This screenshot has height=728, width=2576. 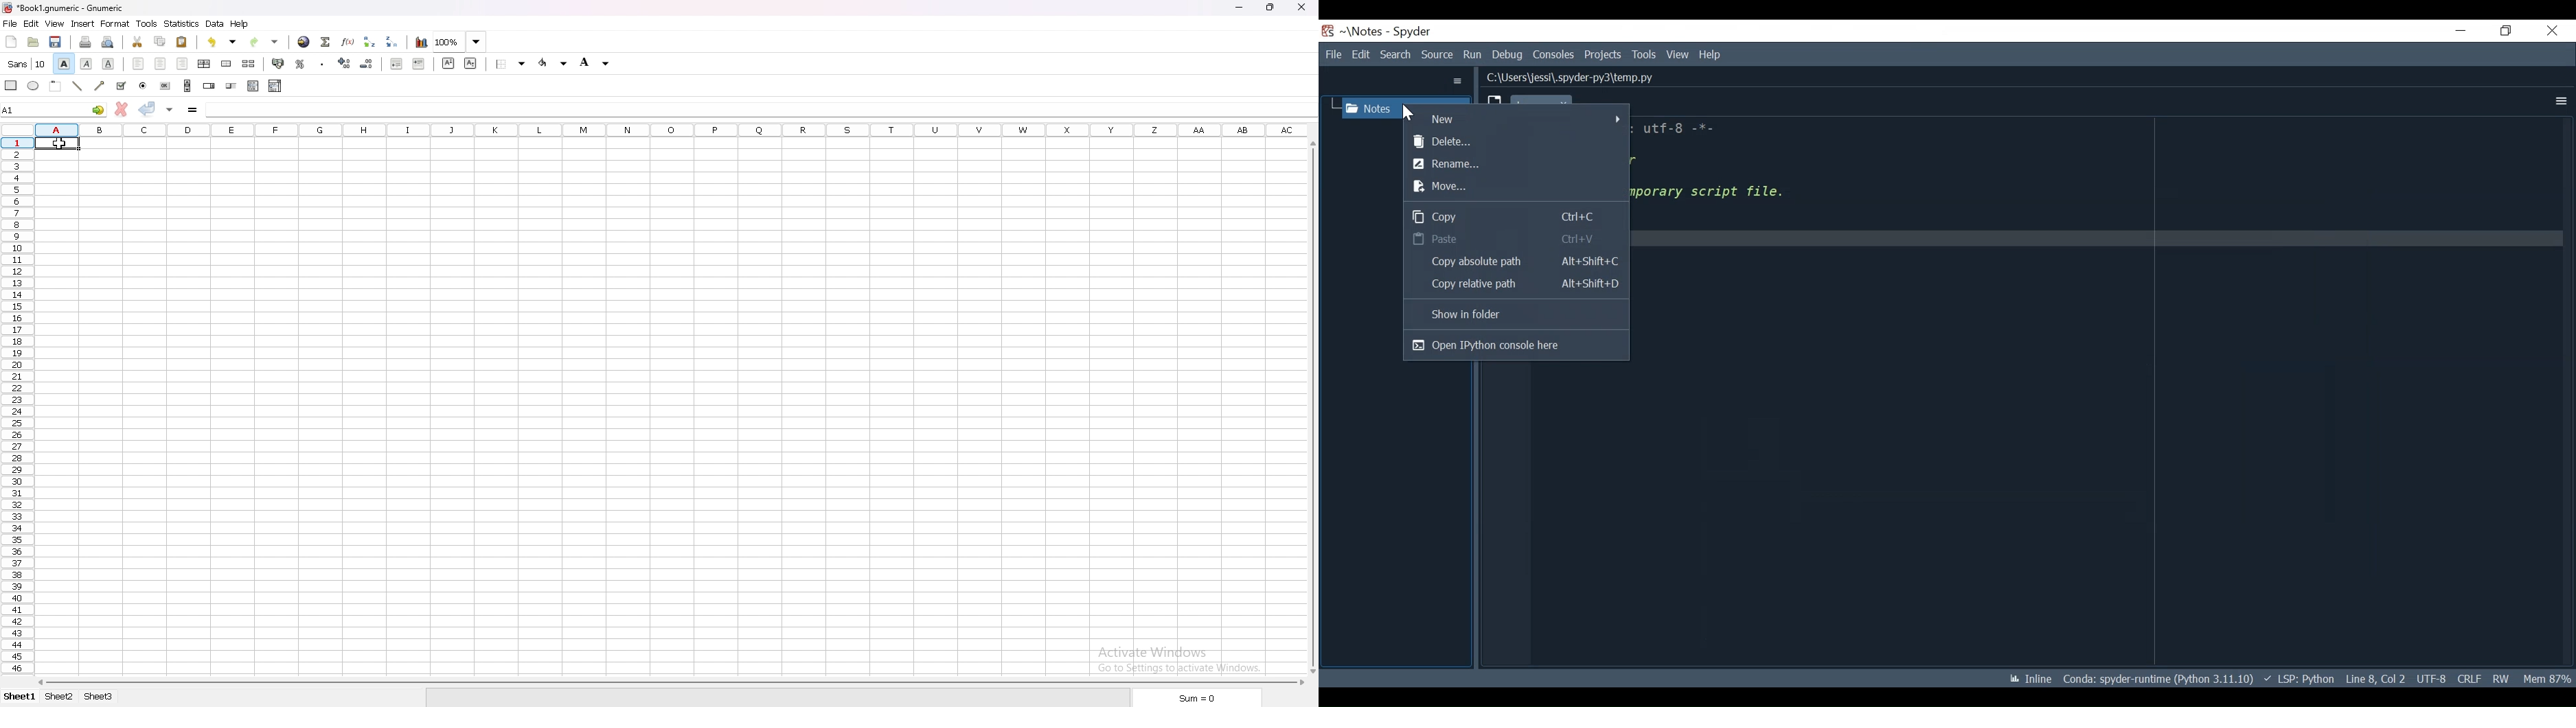 I want to click on sheet3, so click(x=100, y=697).